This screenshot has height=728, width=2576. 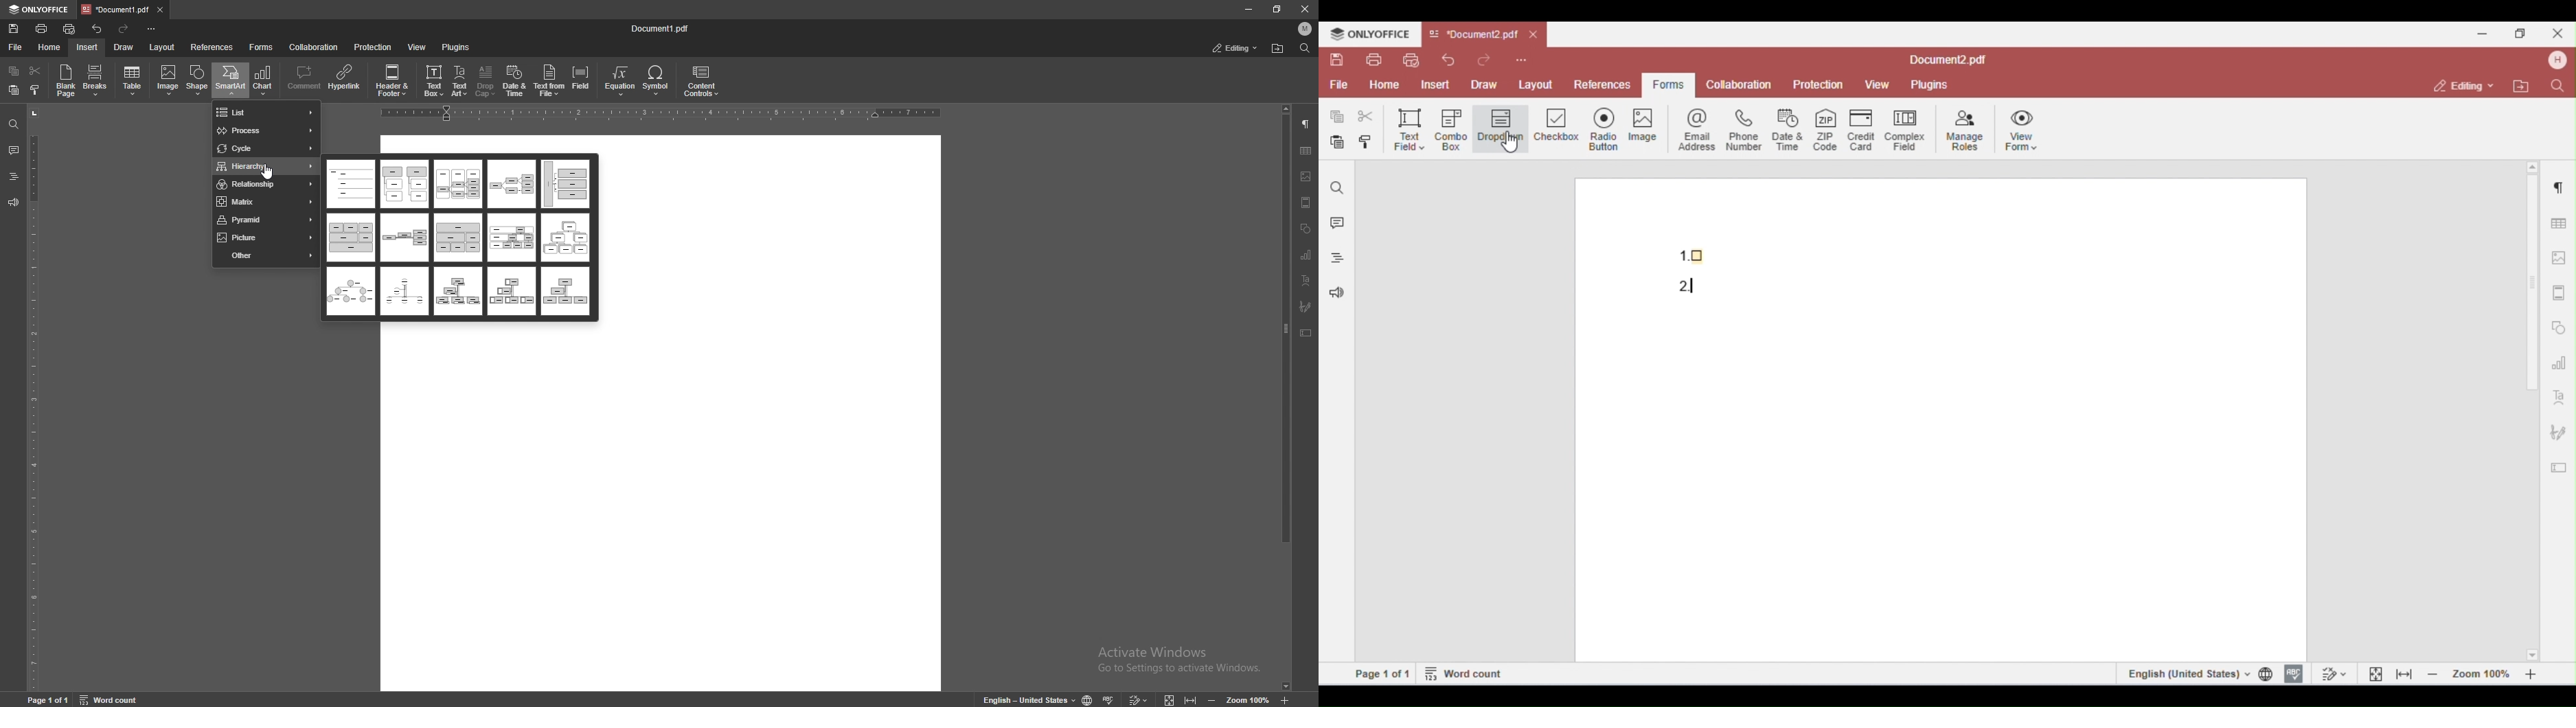 I want to click on cursor, so click(x=269, y=173).